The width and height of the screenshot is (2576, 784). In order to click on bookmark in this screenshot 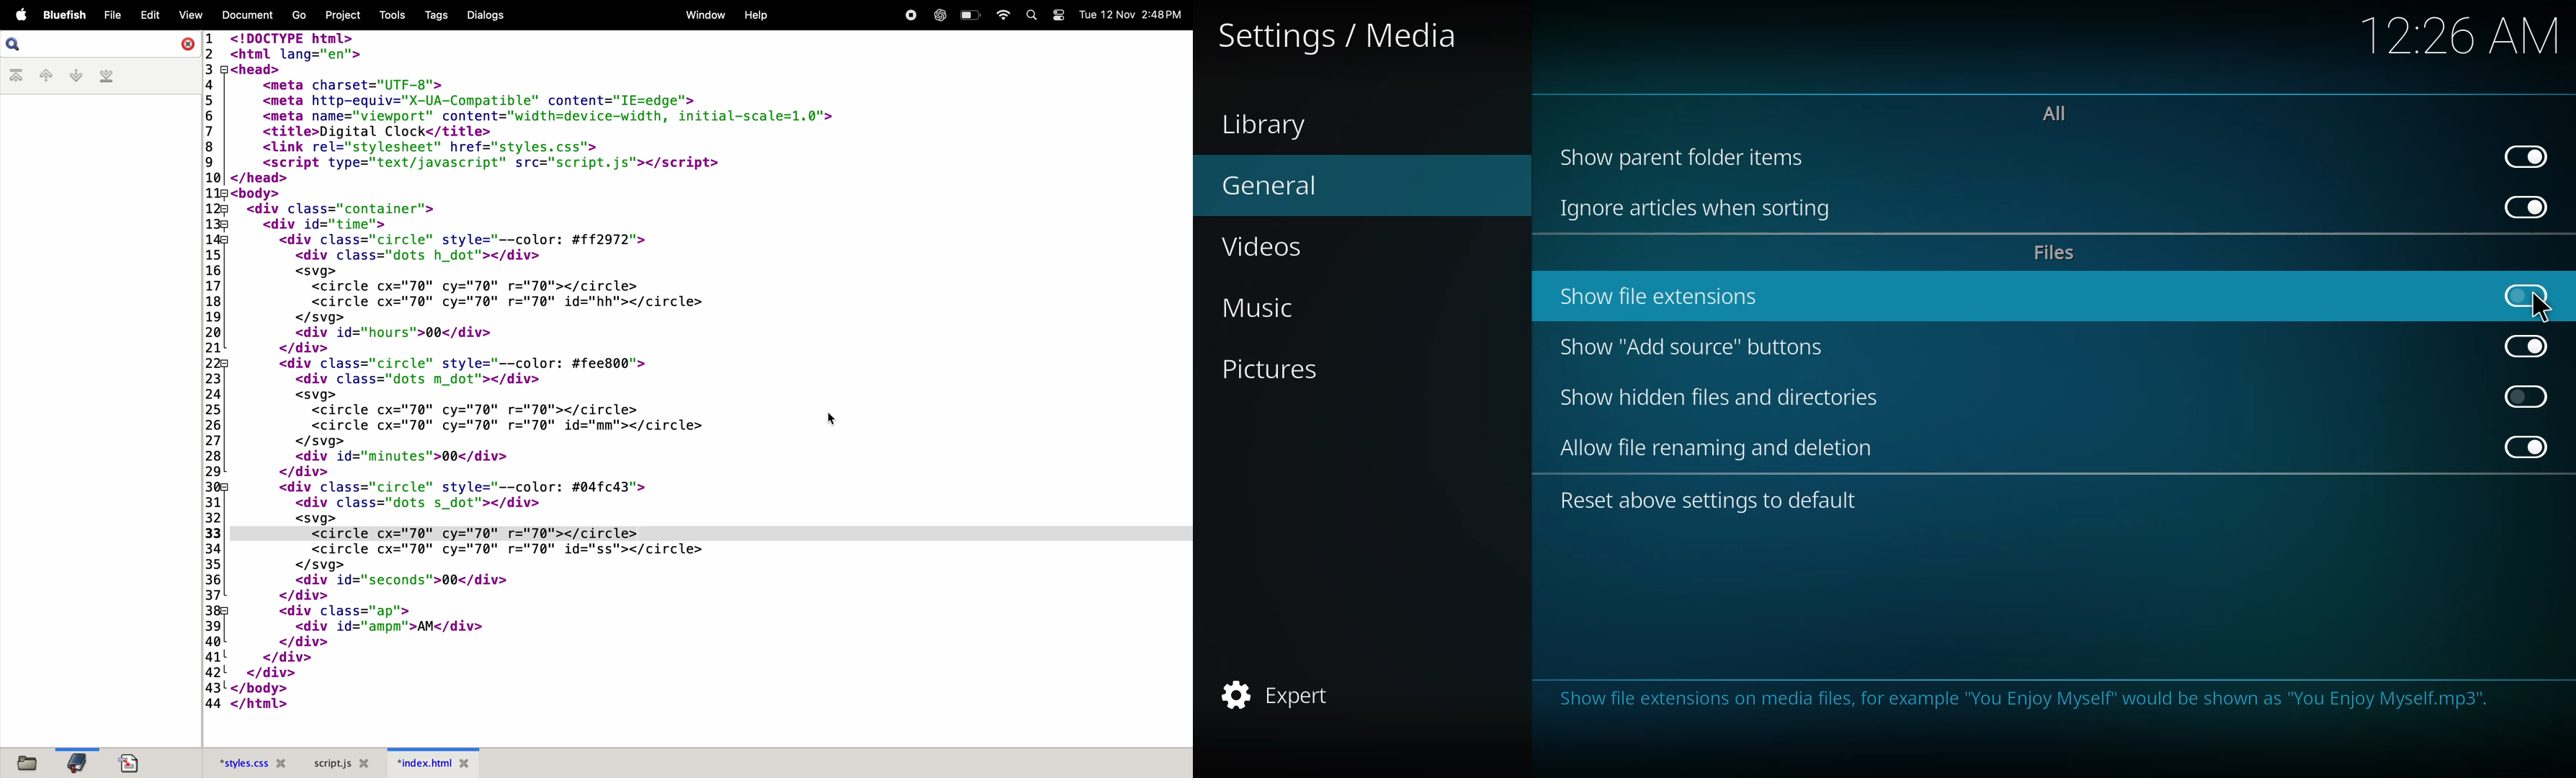, I will do `click(79, 762)`.